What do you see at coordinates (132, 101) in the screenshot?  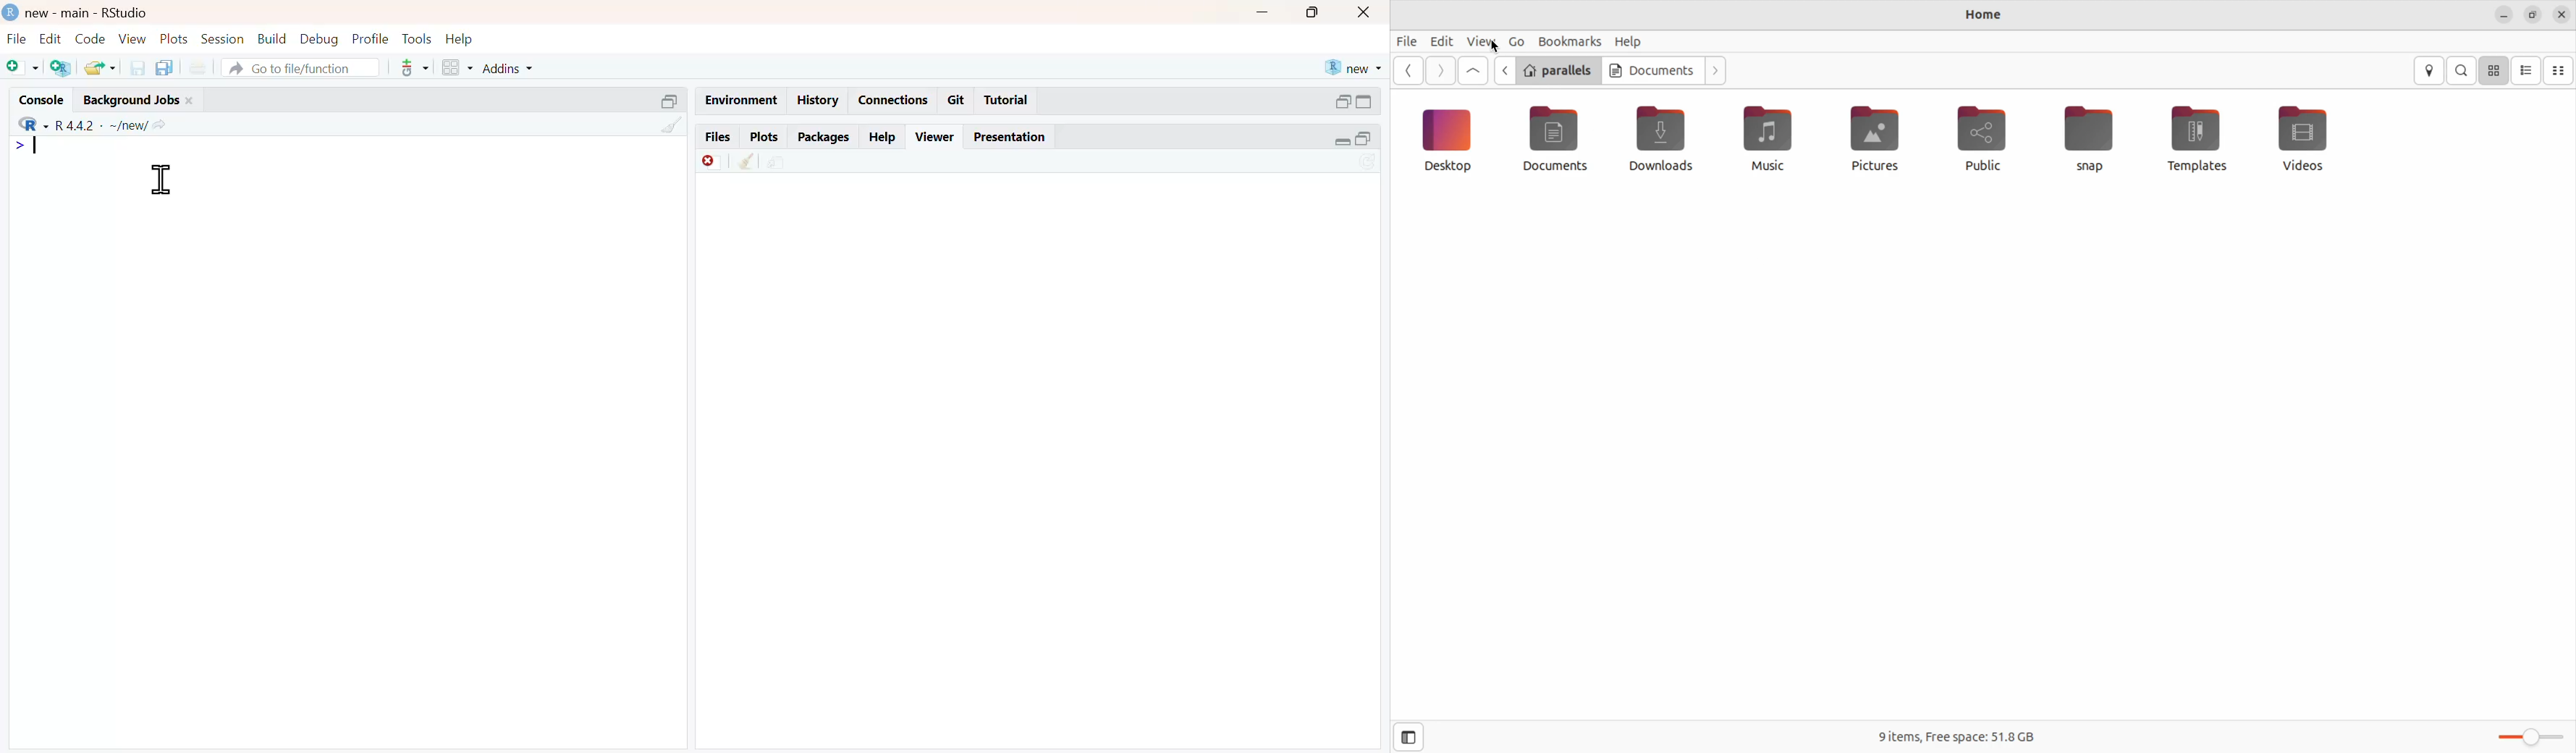 I see `background jobs` at bounding box center [132, 101].